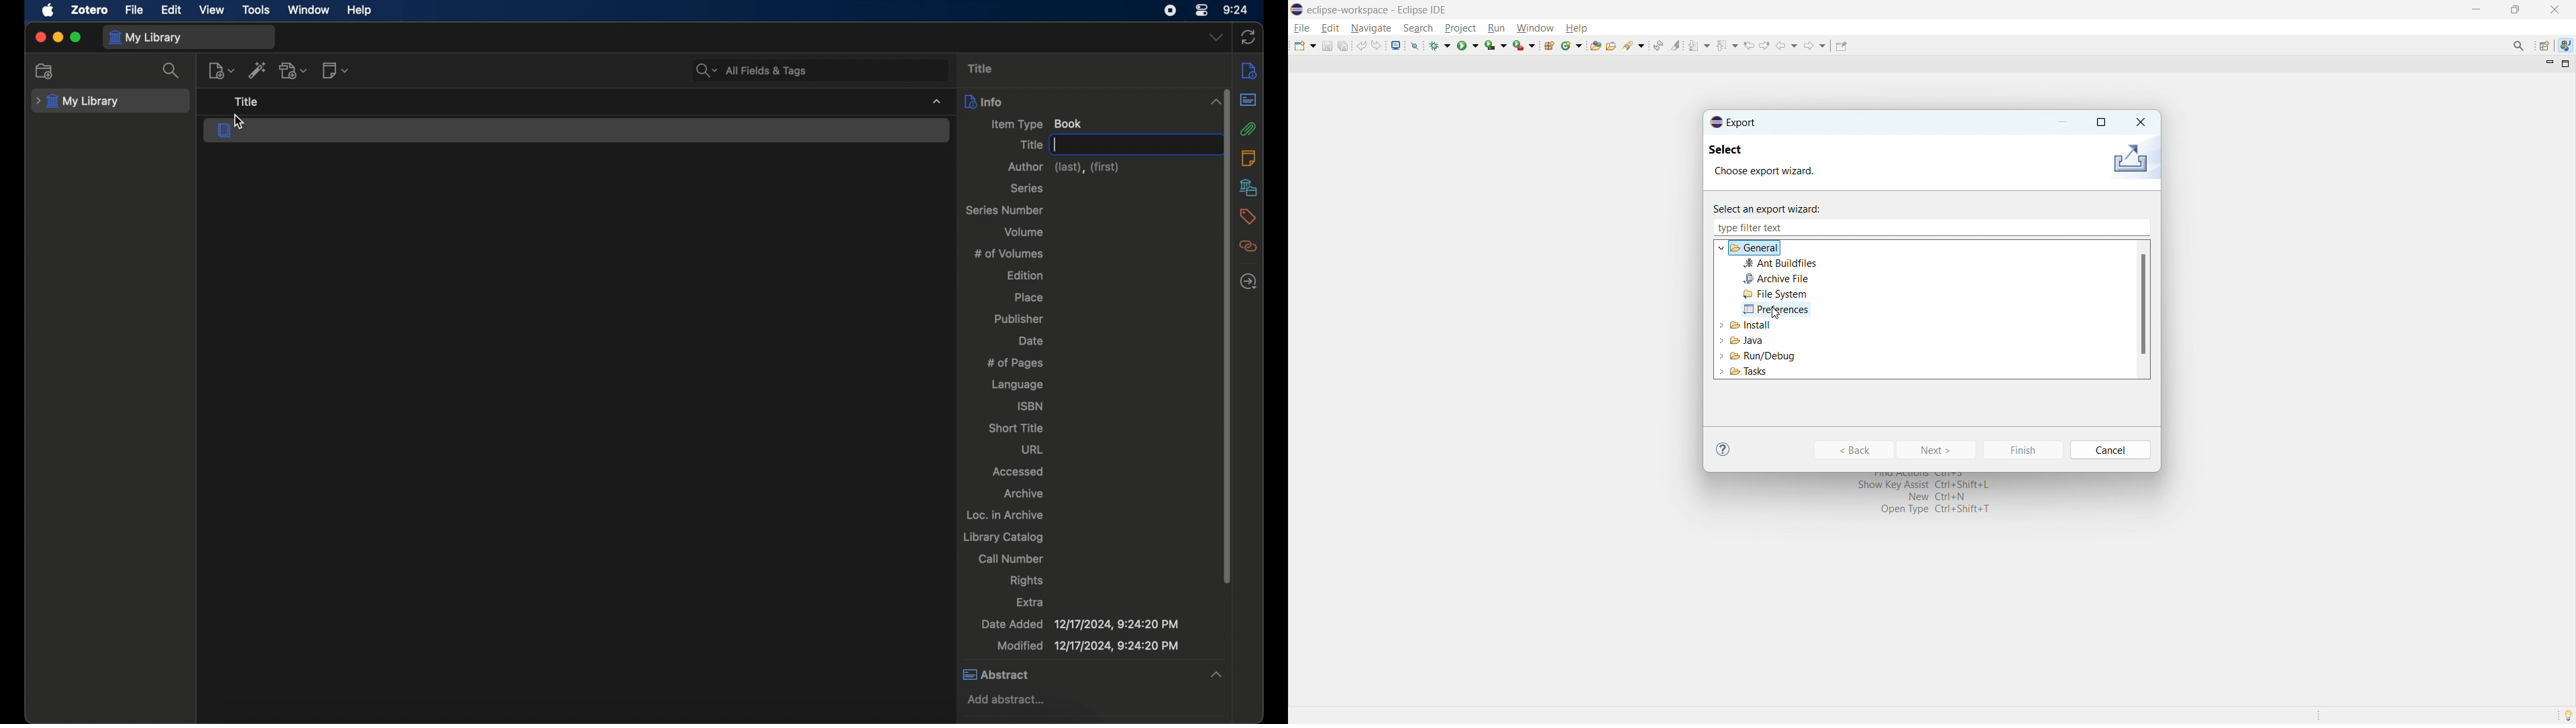  Describe the element at coordinates (359, 11) in the screenshot. I see `help` at that location.